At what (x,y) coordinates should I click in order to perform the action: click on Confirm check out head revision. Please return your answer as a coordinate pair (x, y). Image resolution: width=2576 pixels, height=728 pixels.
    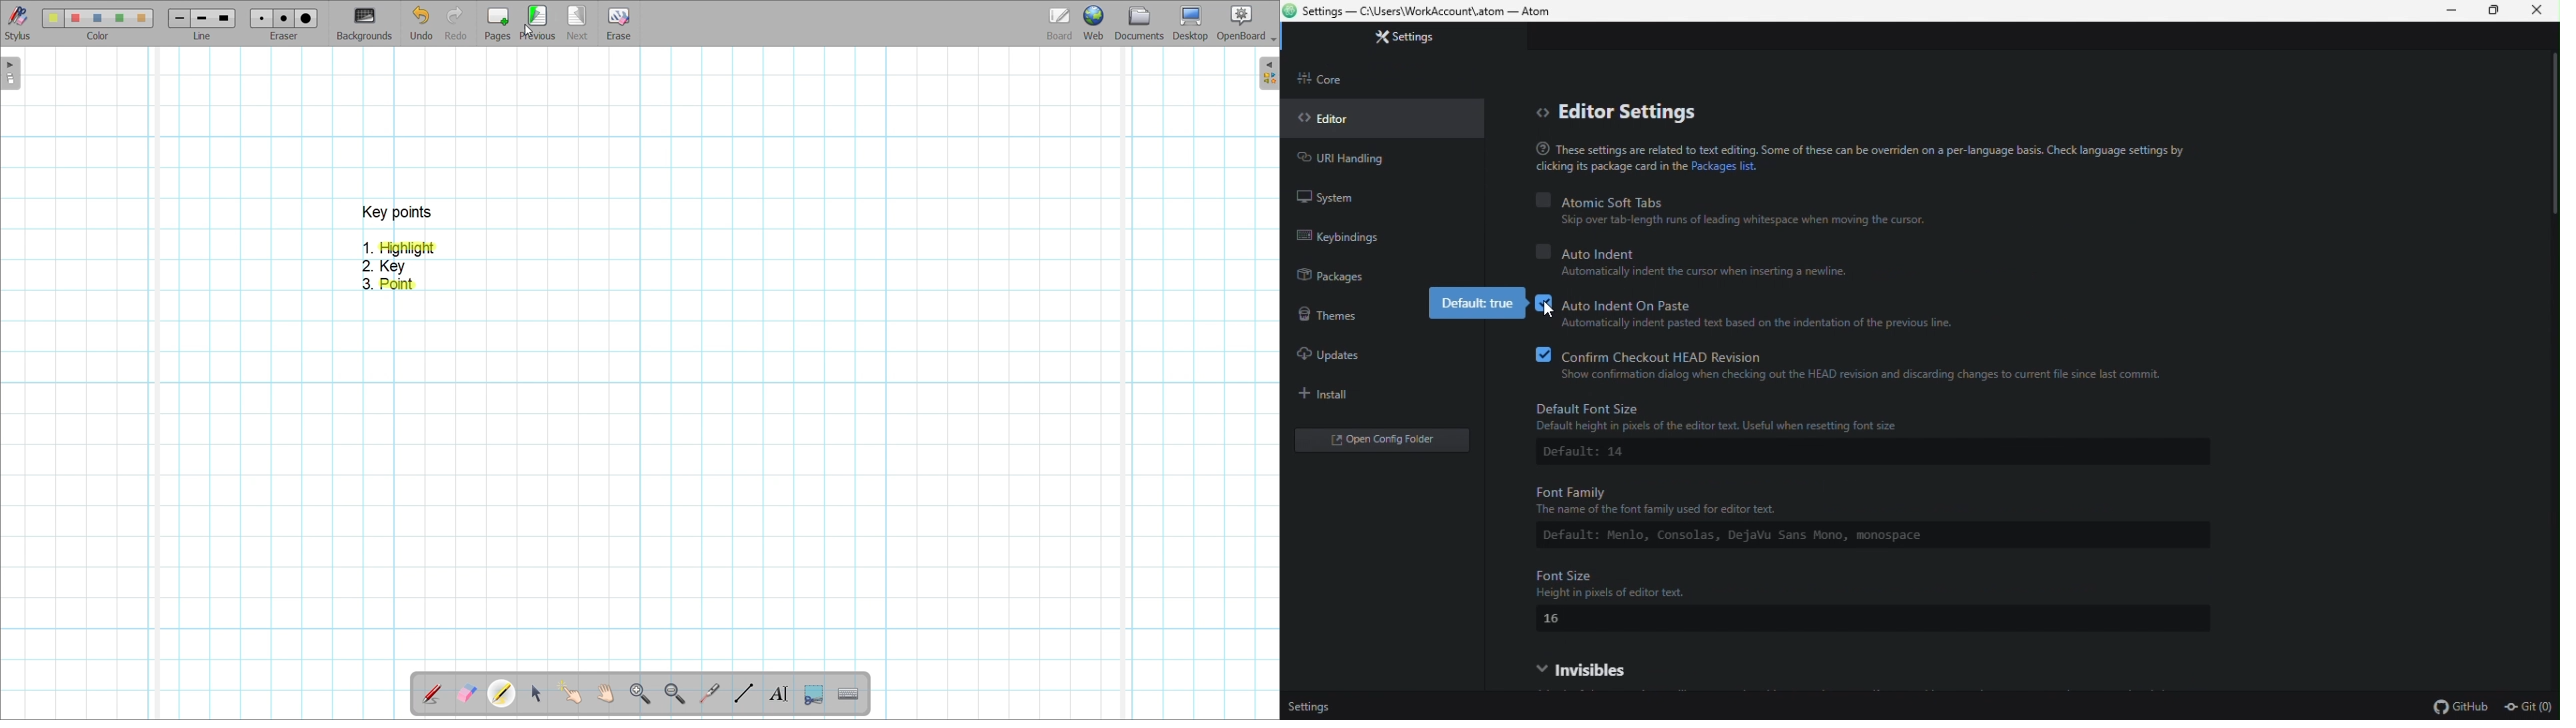
    Looking at the image, I should click on (1862, 355).